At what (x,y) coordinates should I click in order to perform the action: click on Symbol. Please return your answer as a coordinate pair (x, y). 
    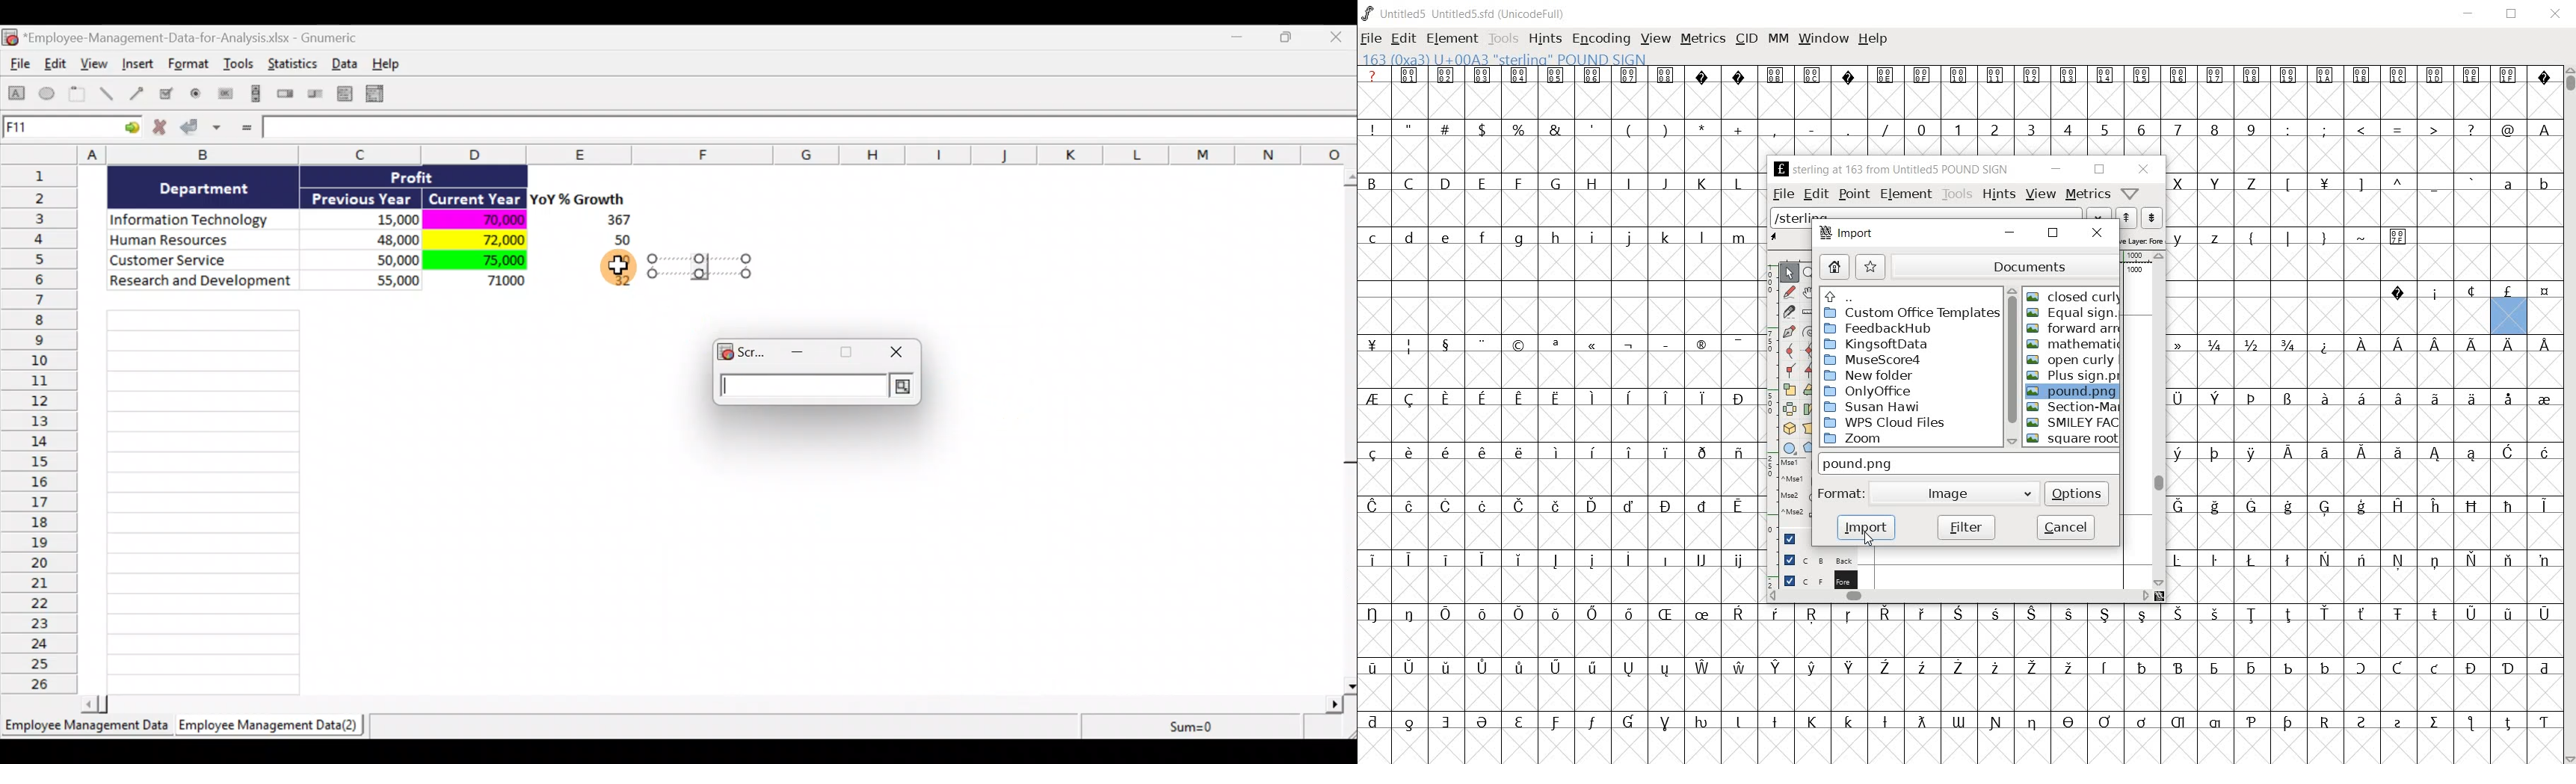
    Looking at the image, I should click on (1555, 723).